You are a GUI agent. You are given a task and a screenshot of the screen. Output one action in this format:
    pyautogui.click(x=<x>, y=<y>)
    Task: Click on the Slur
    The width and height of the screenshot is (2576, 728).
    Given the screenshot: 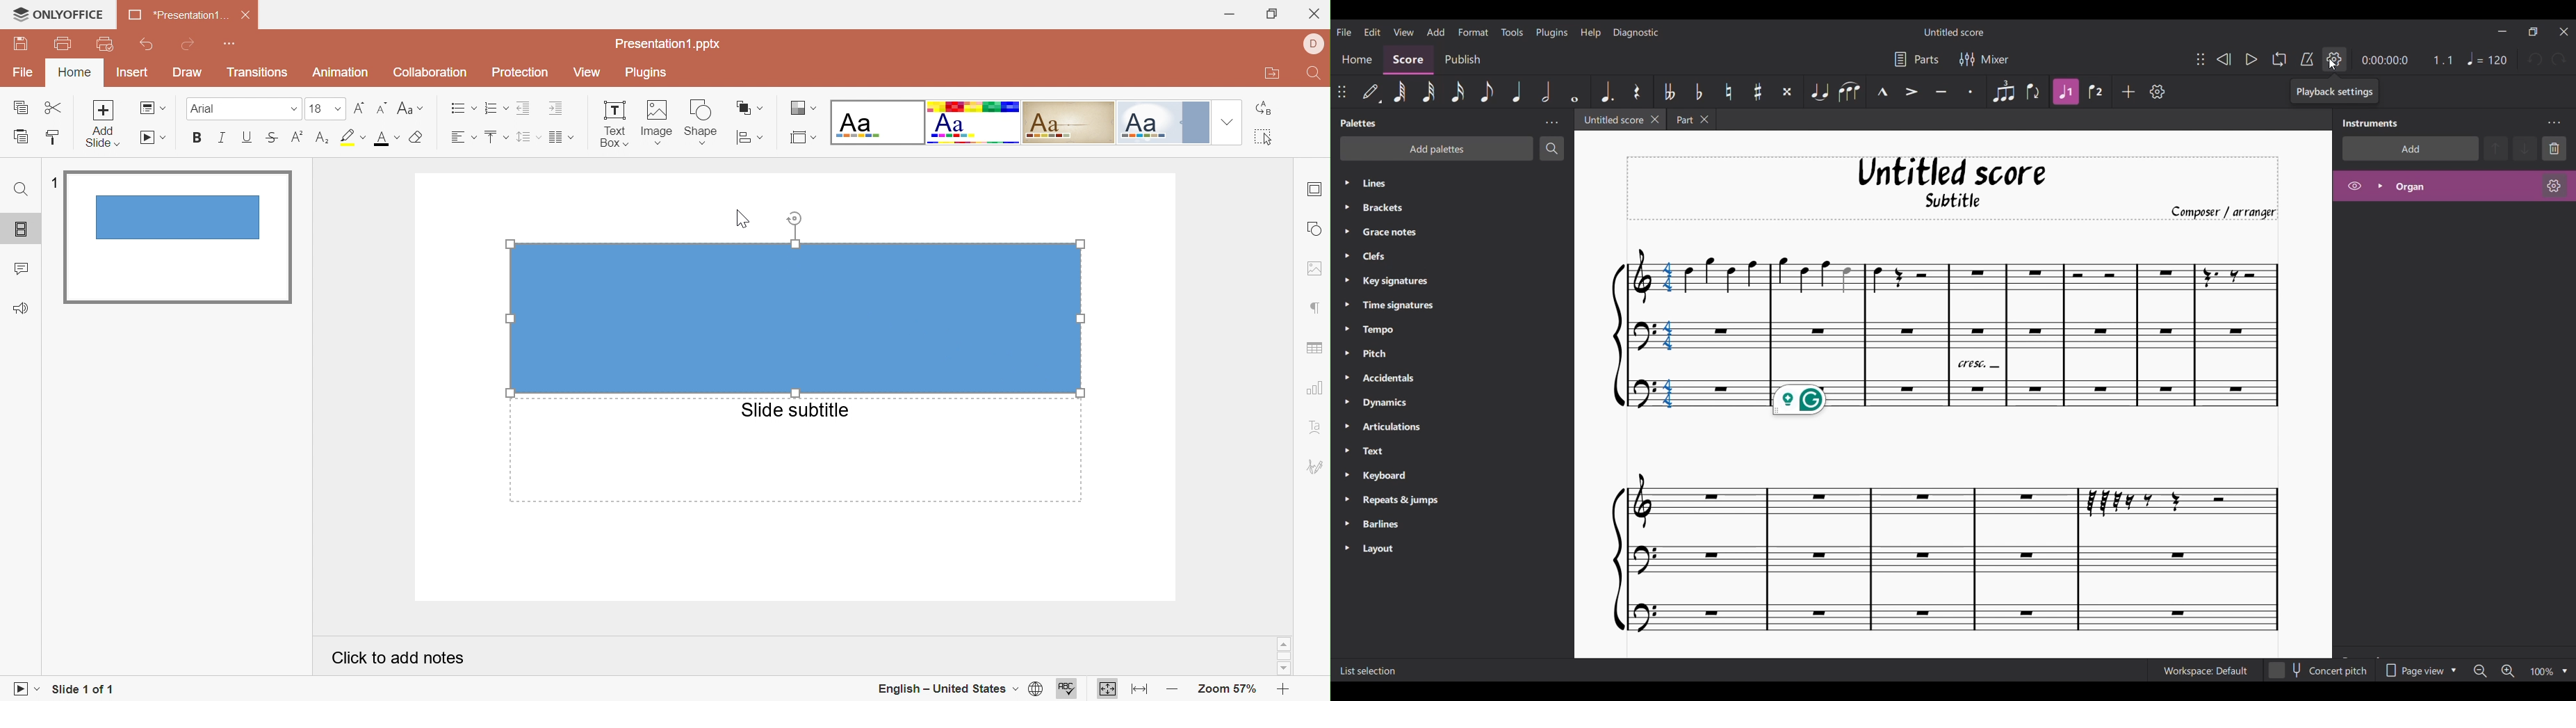 What is the action you would take?
    pyautogui.click(x=1849, y=92)
    